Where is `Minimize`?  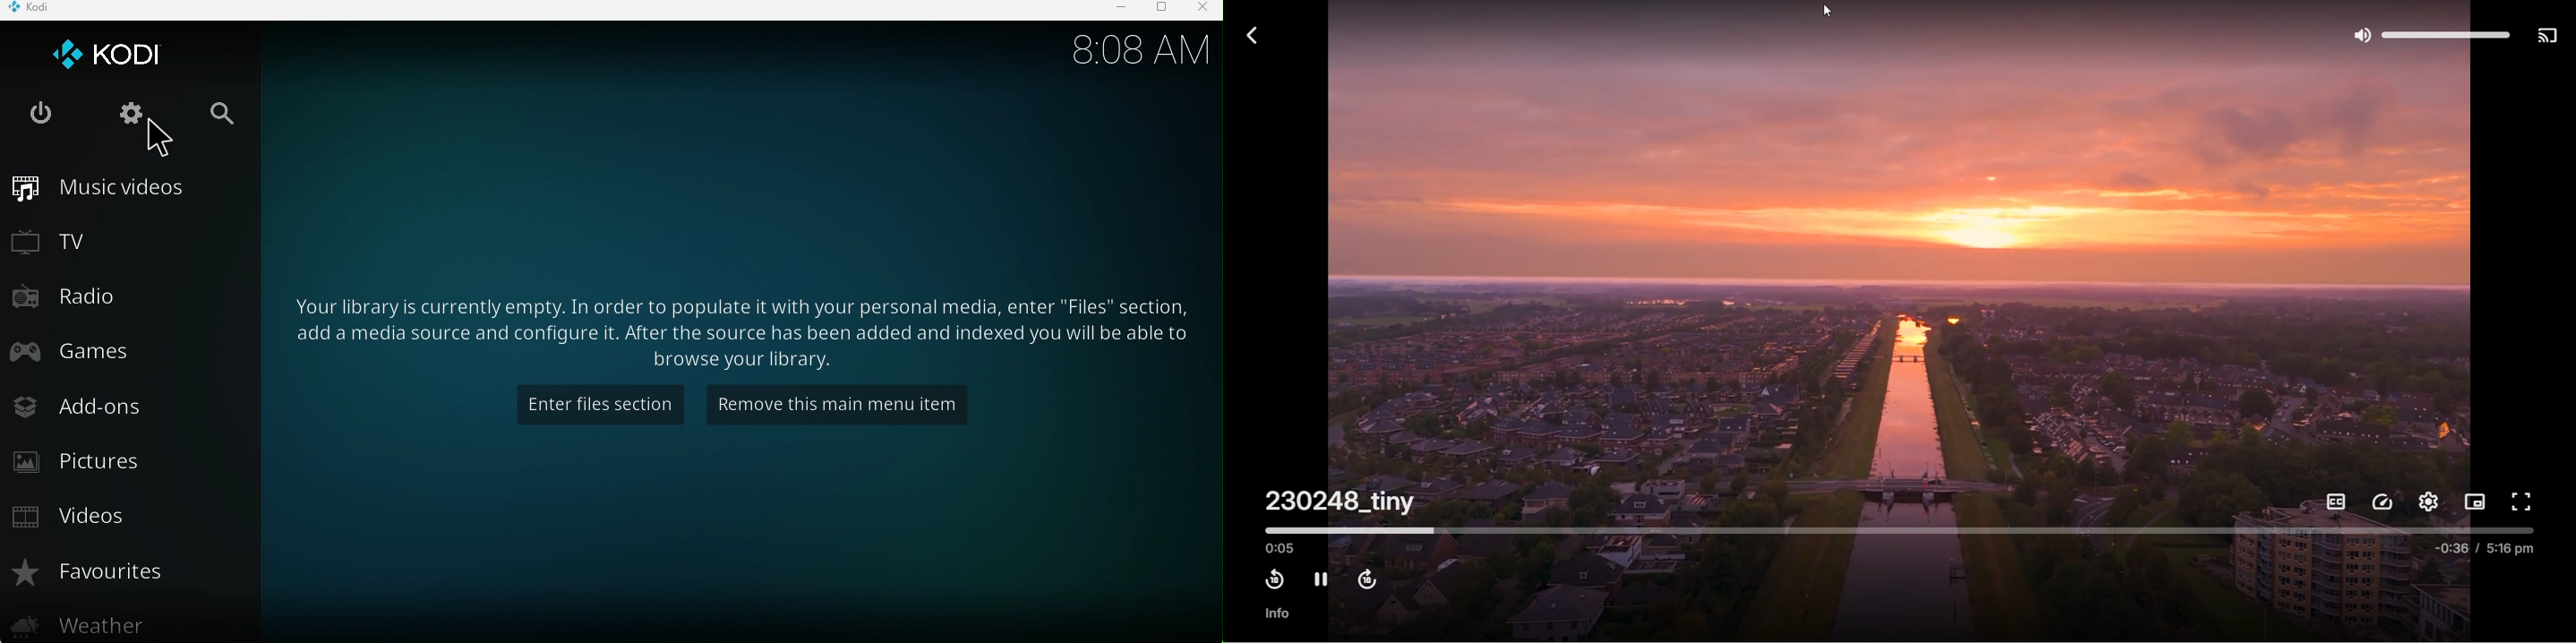 Minimize is located at coordinates (1113, 10).